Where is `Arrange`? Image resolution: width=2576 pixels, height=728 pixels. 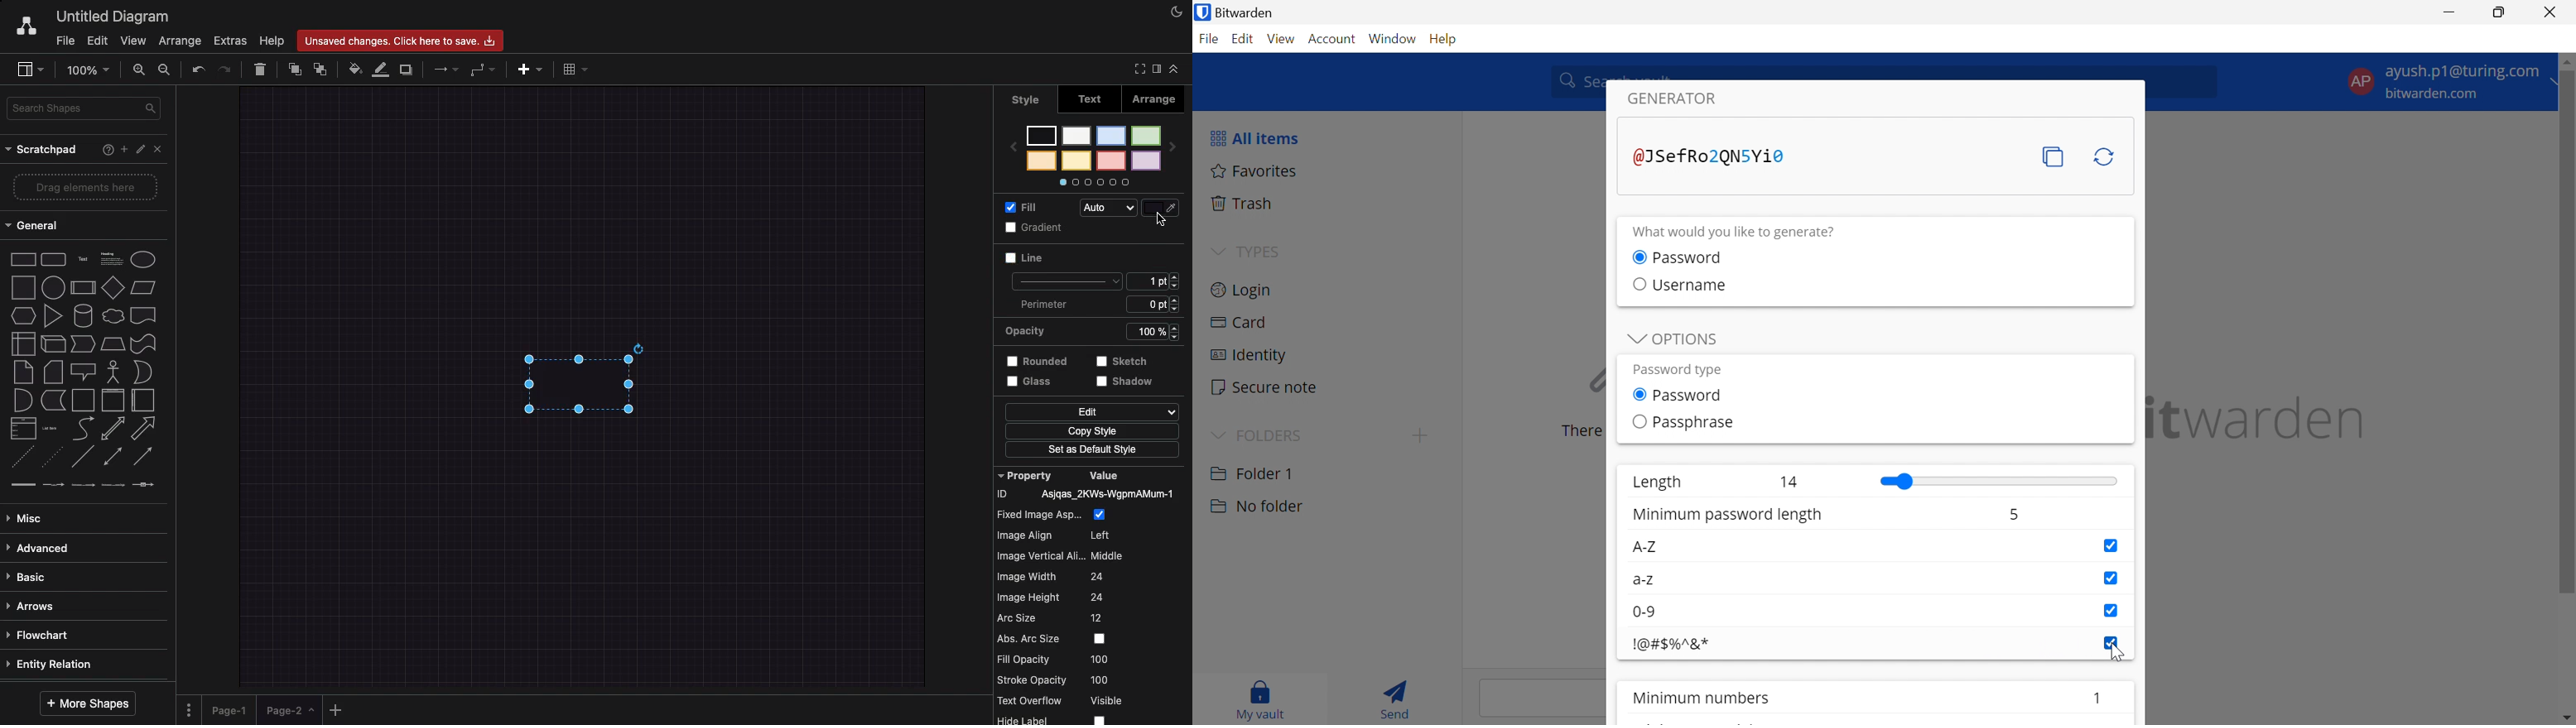 Arrange is located at coordinates (1162, 98).